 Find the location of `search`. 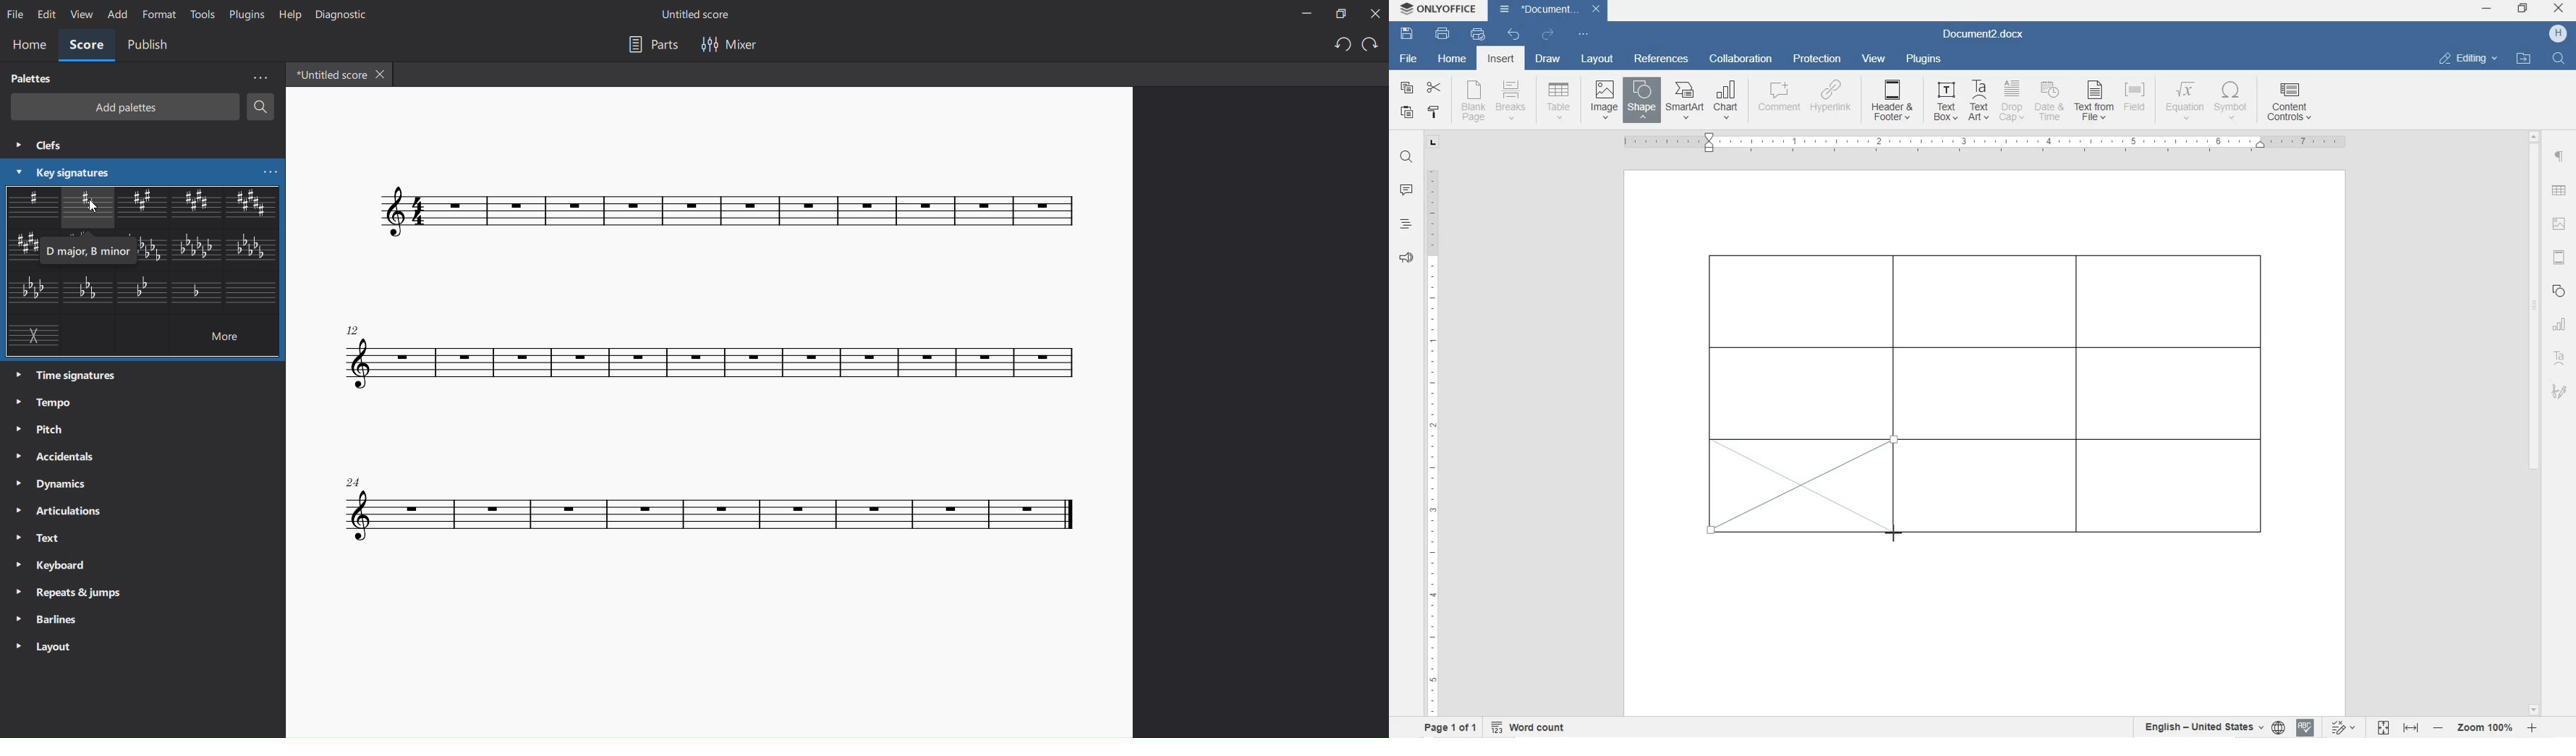

search is located at coordinates (260, 106).